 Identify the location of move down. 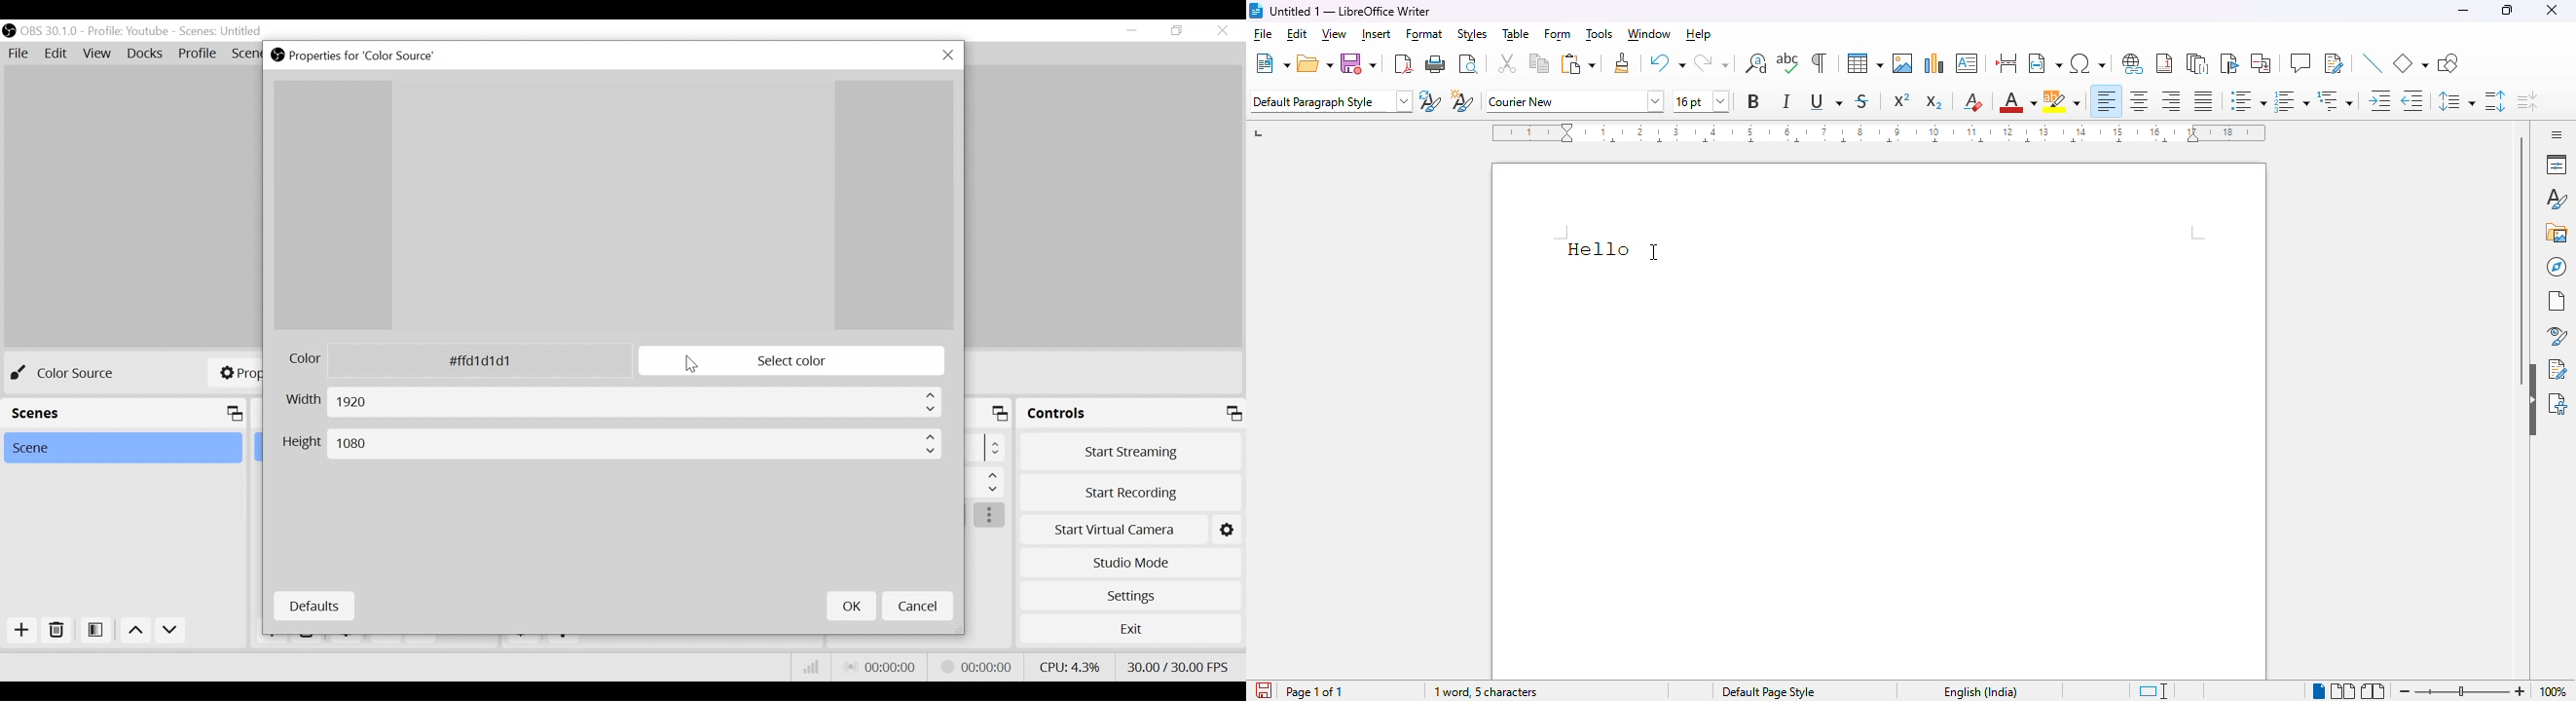
(172, 631).